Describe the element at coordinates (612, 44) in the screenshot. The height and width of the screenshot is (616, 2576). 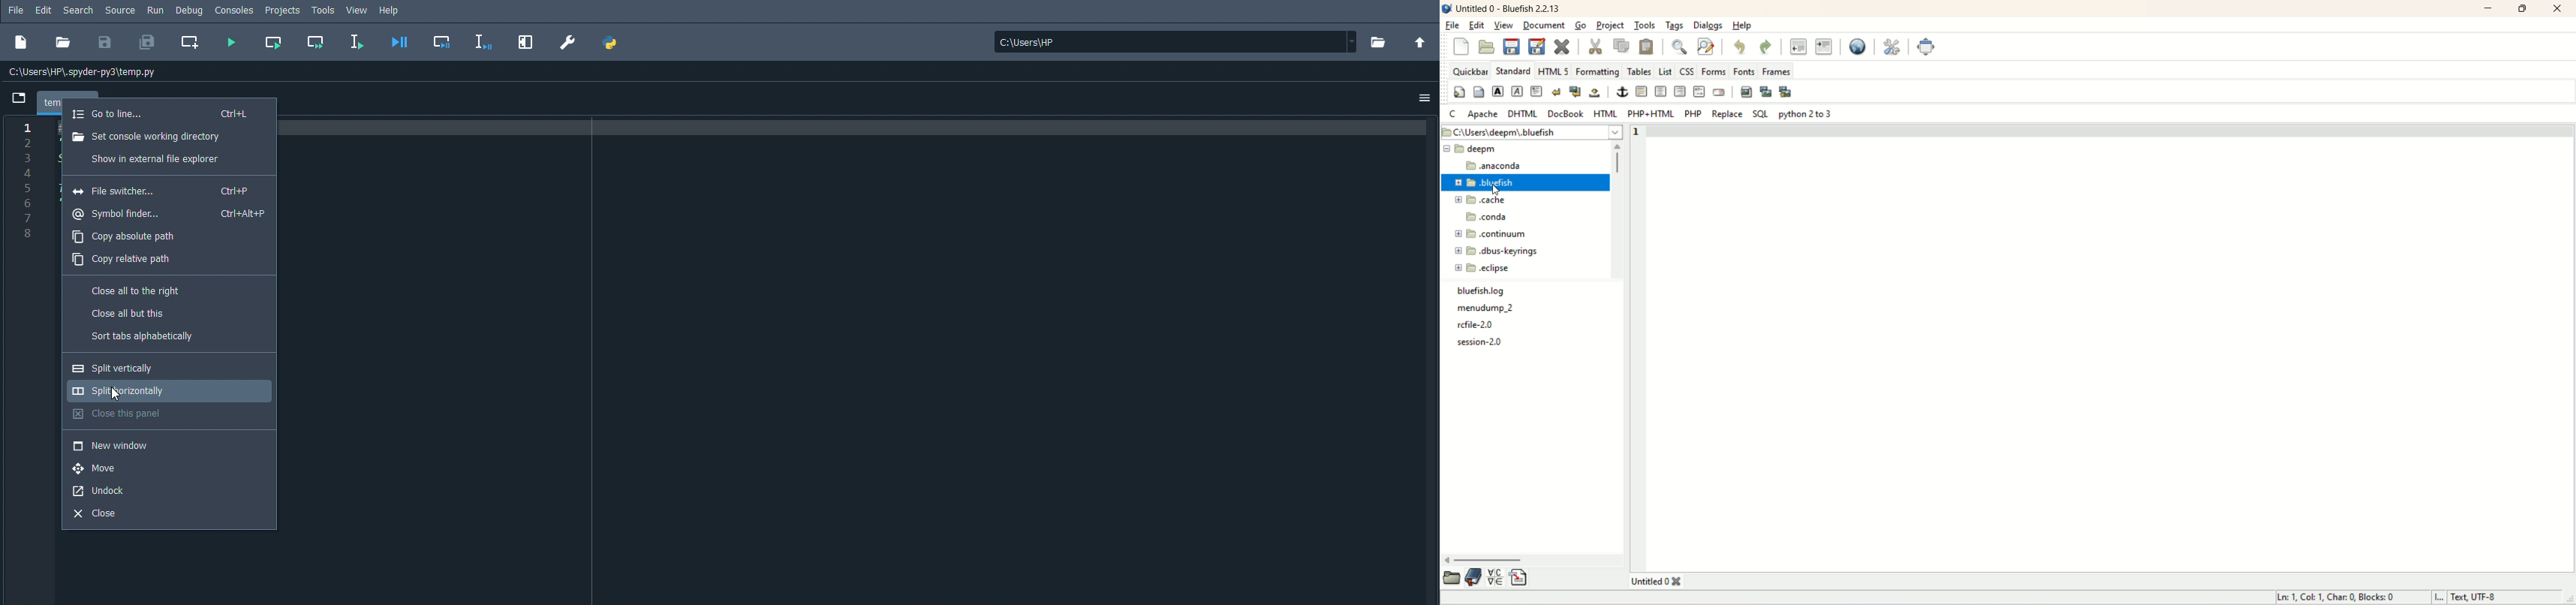
I see `PYTHONPATH manager` at that location.